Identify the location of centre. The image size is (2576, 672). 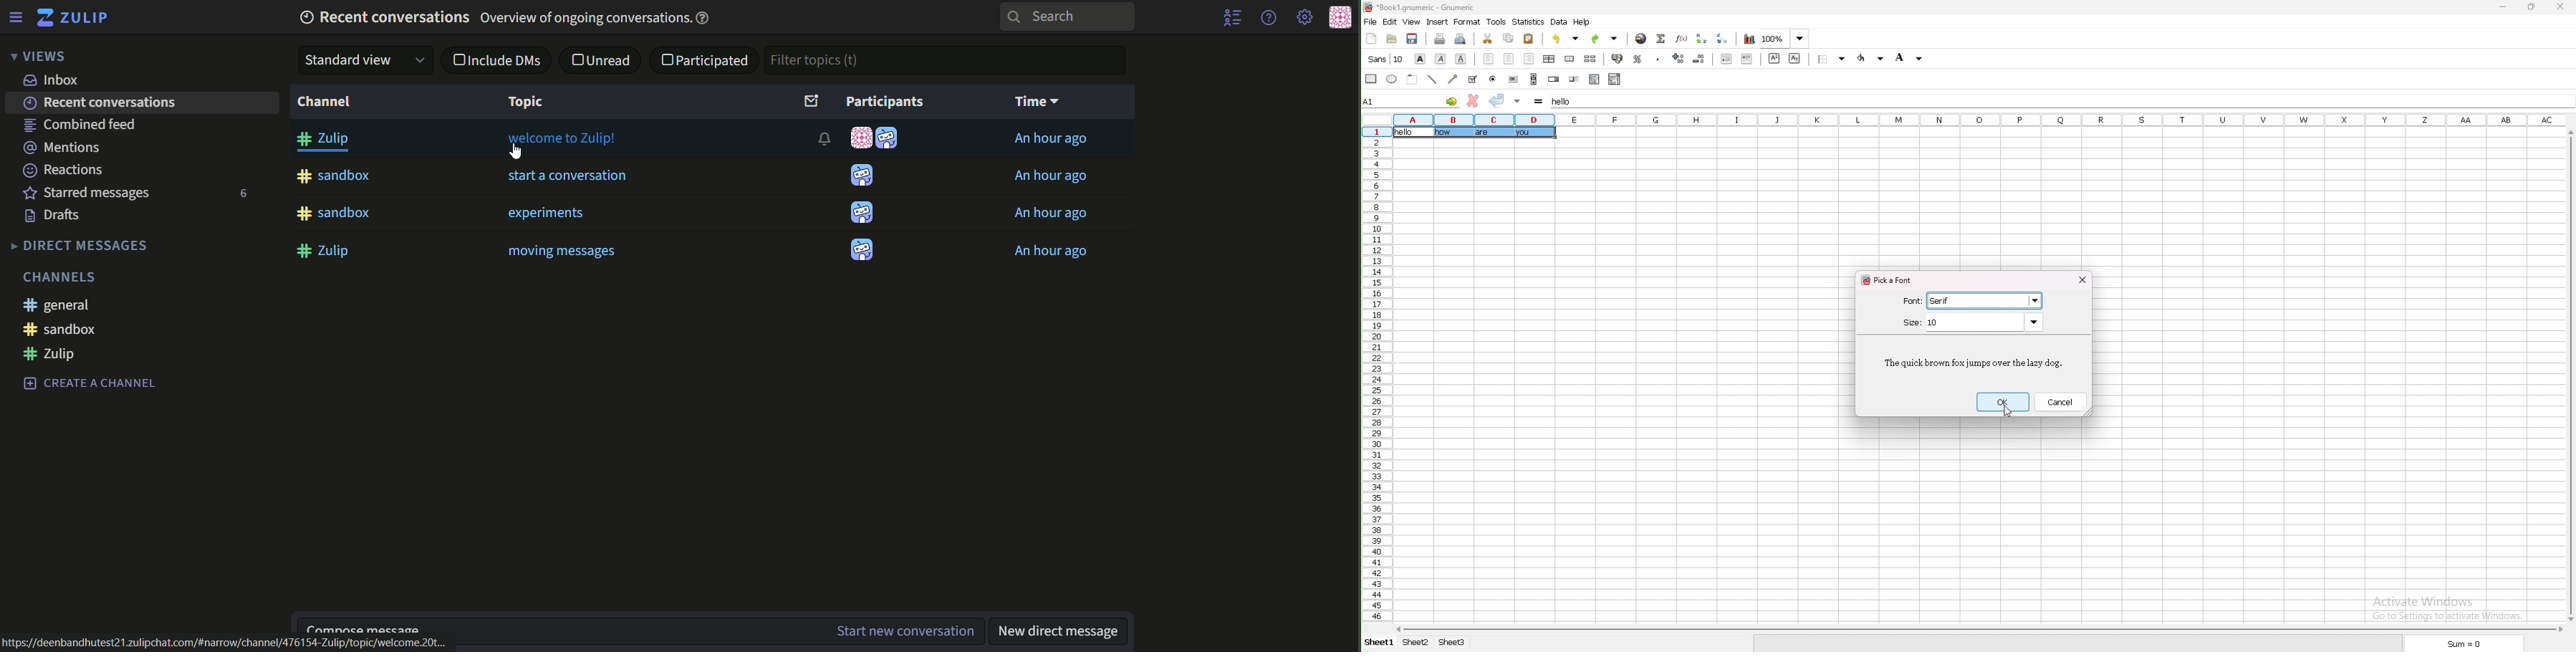
(1509, 59).